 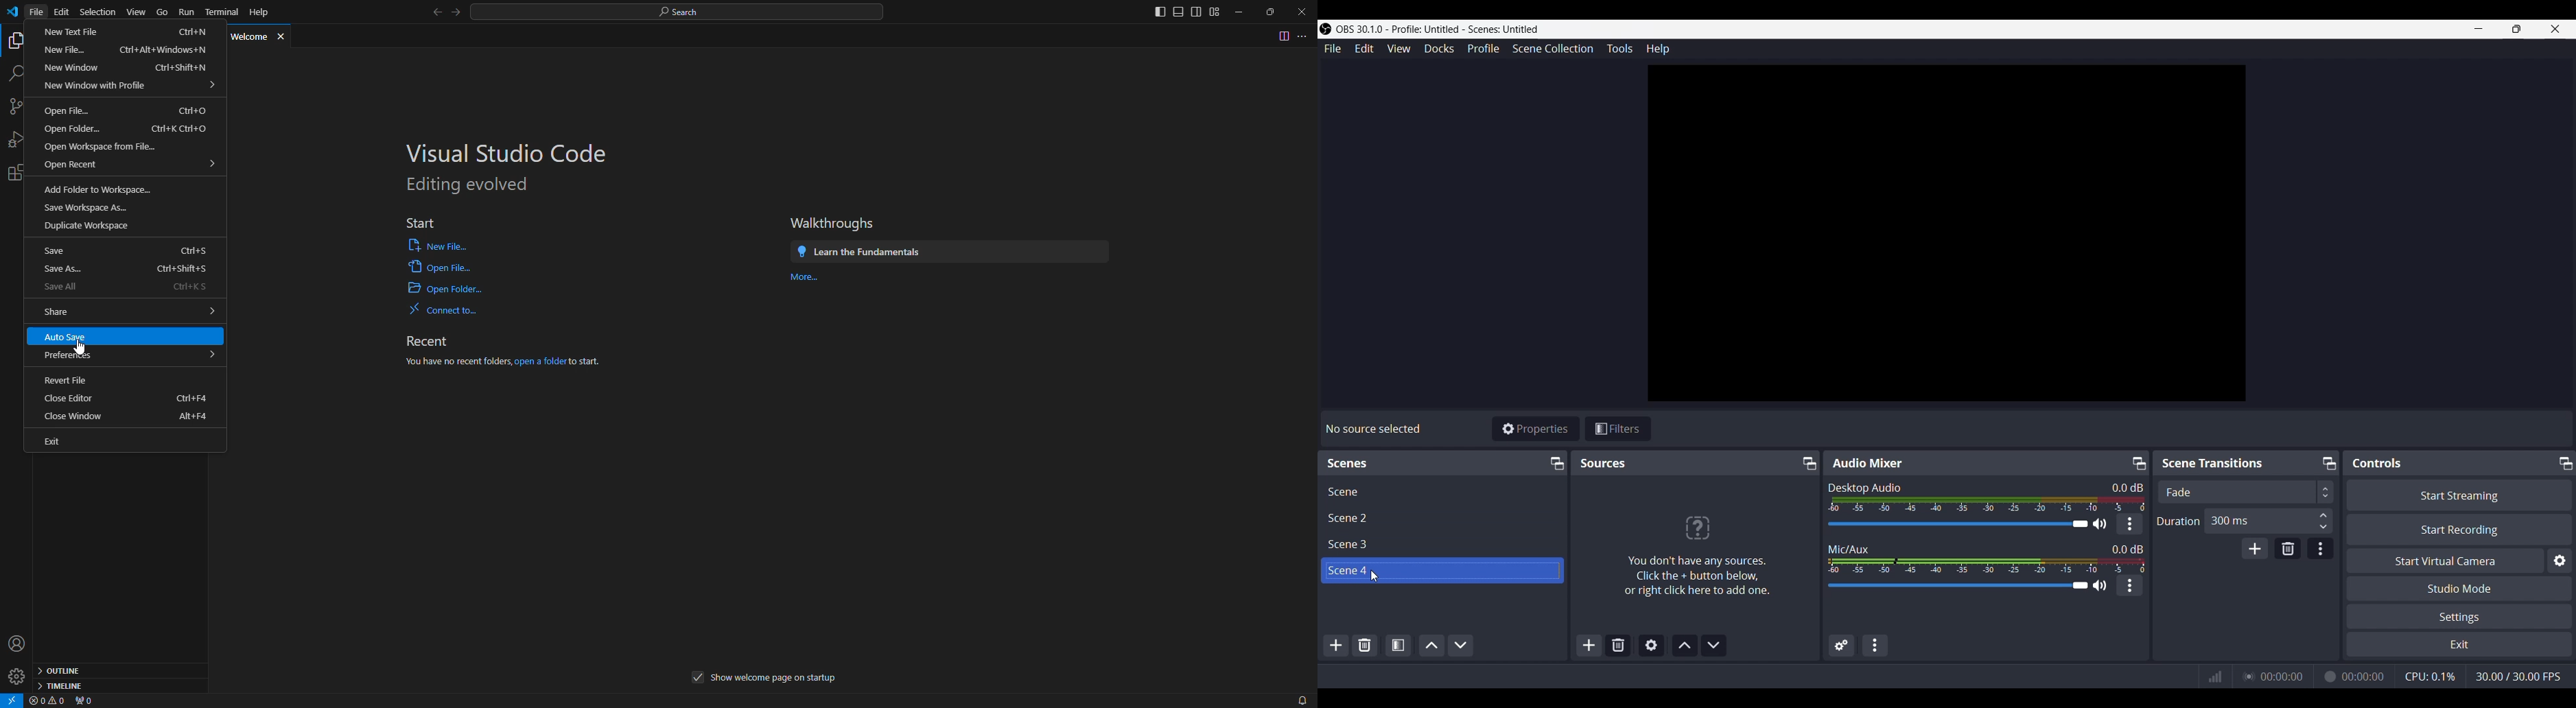 What do you see at coordinates (2518, 677) in the screenshot?
I see `Frame Rate (FPS)` at bounding box center [2518, 677].